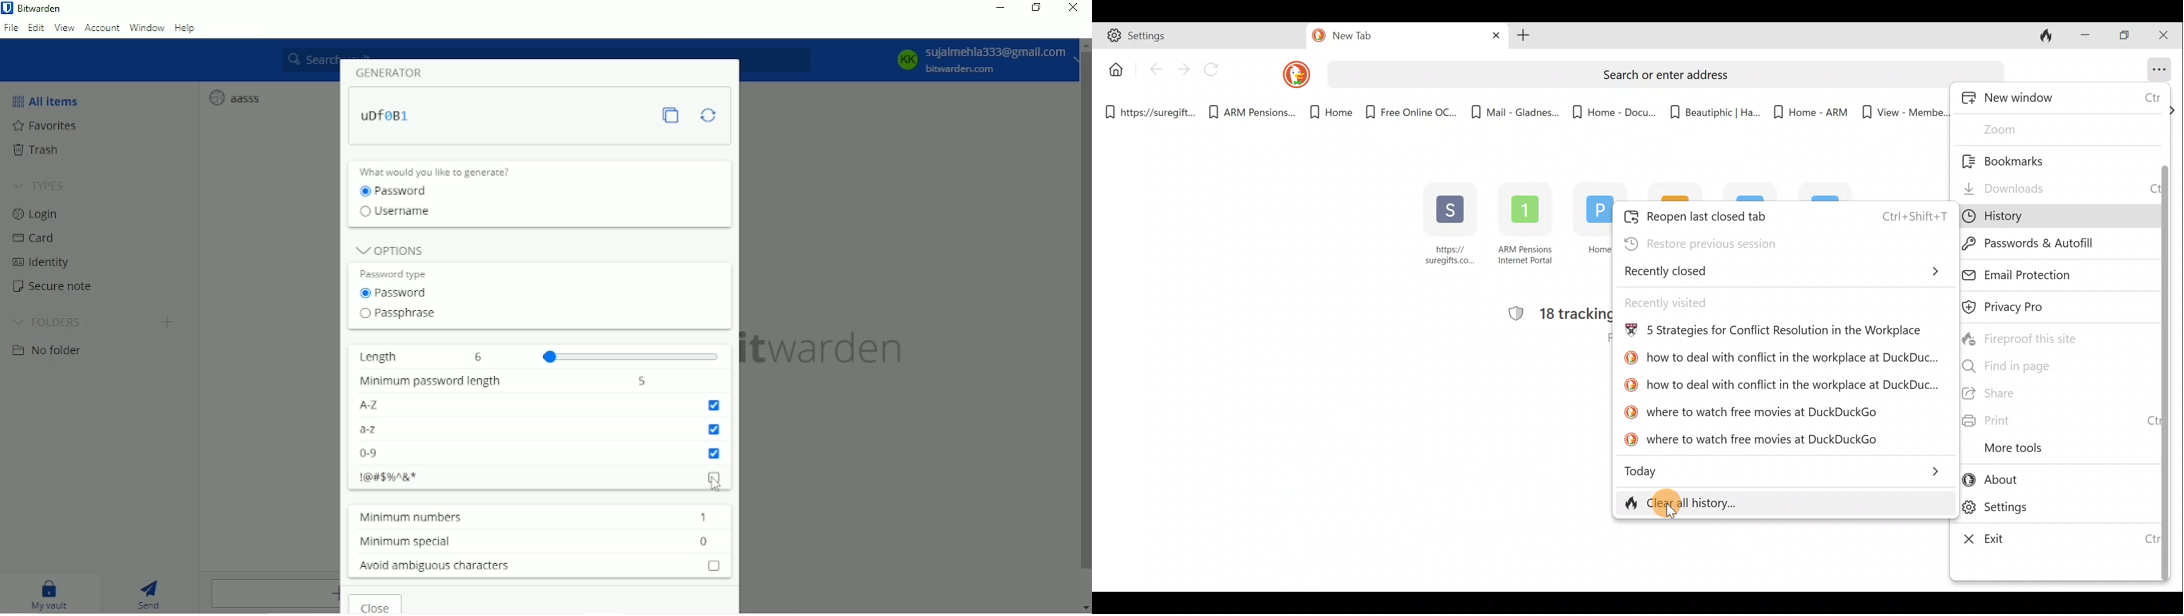 Image resolution: width=2184 pixels, height=616 pixels. What do you see at coordinates (2056, 395) in the screenshot?
I see `Share` at bounding box center [2056, 395].